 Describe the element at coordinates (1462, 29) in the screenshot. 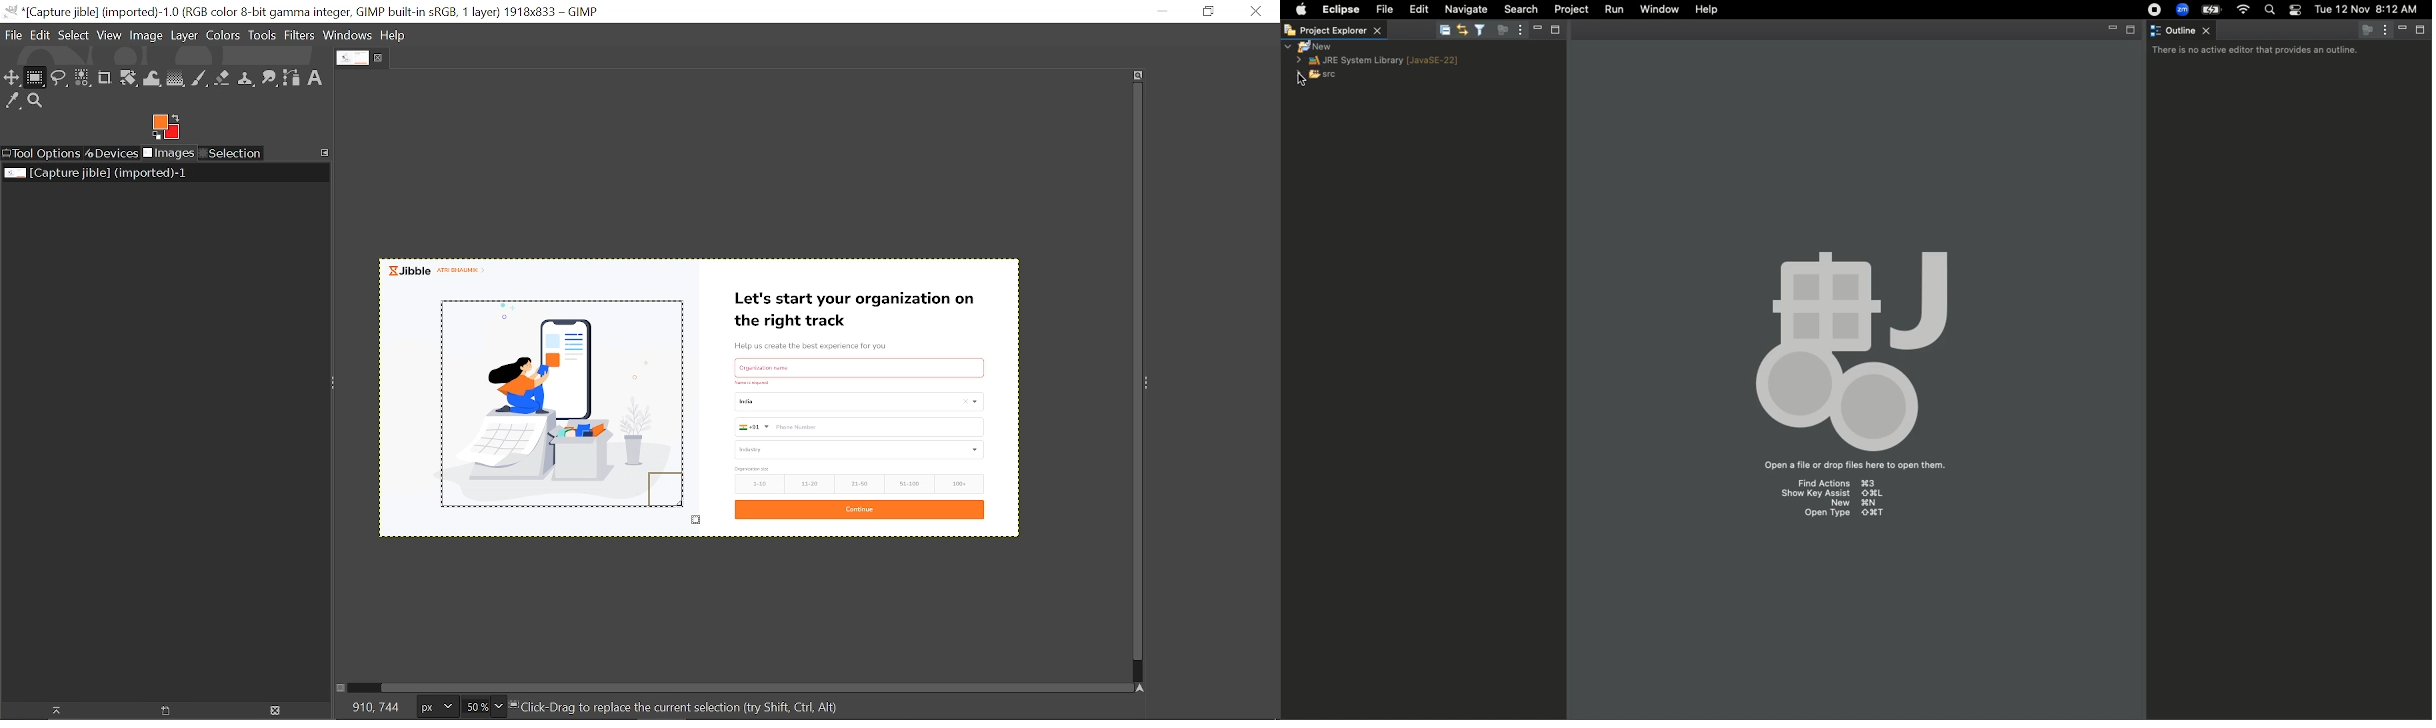

I see `Editor` at that location.